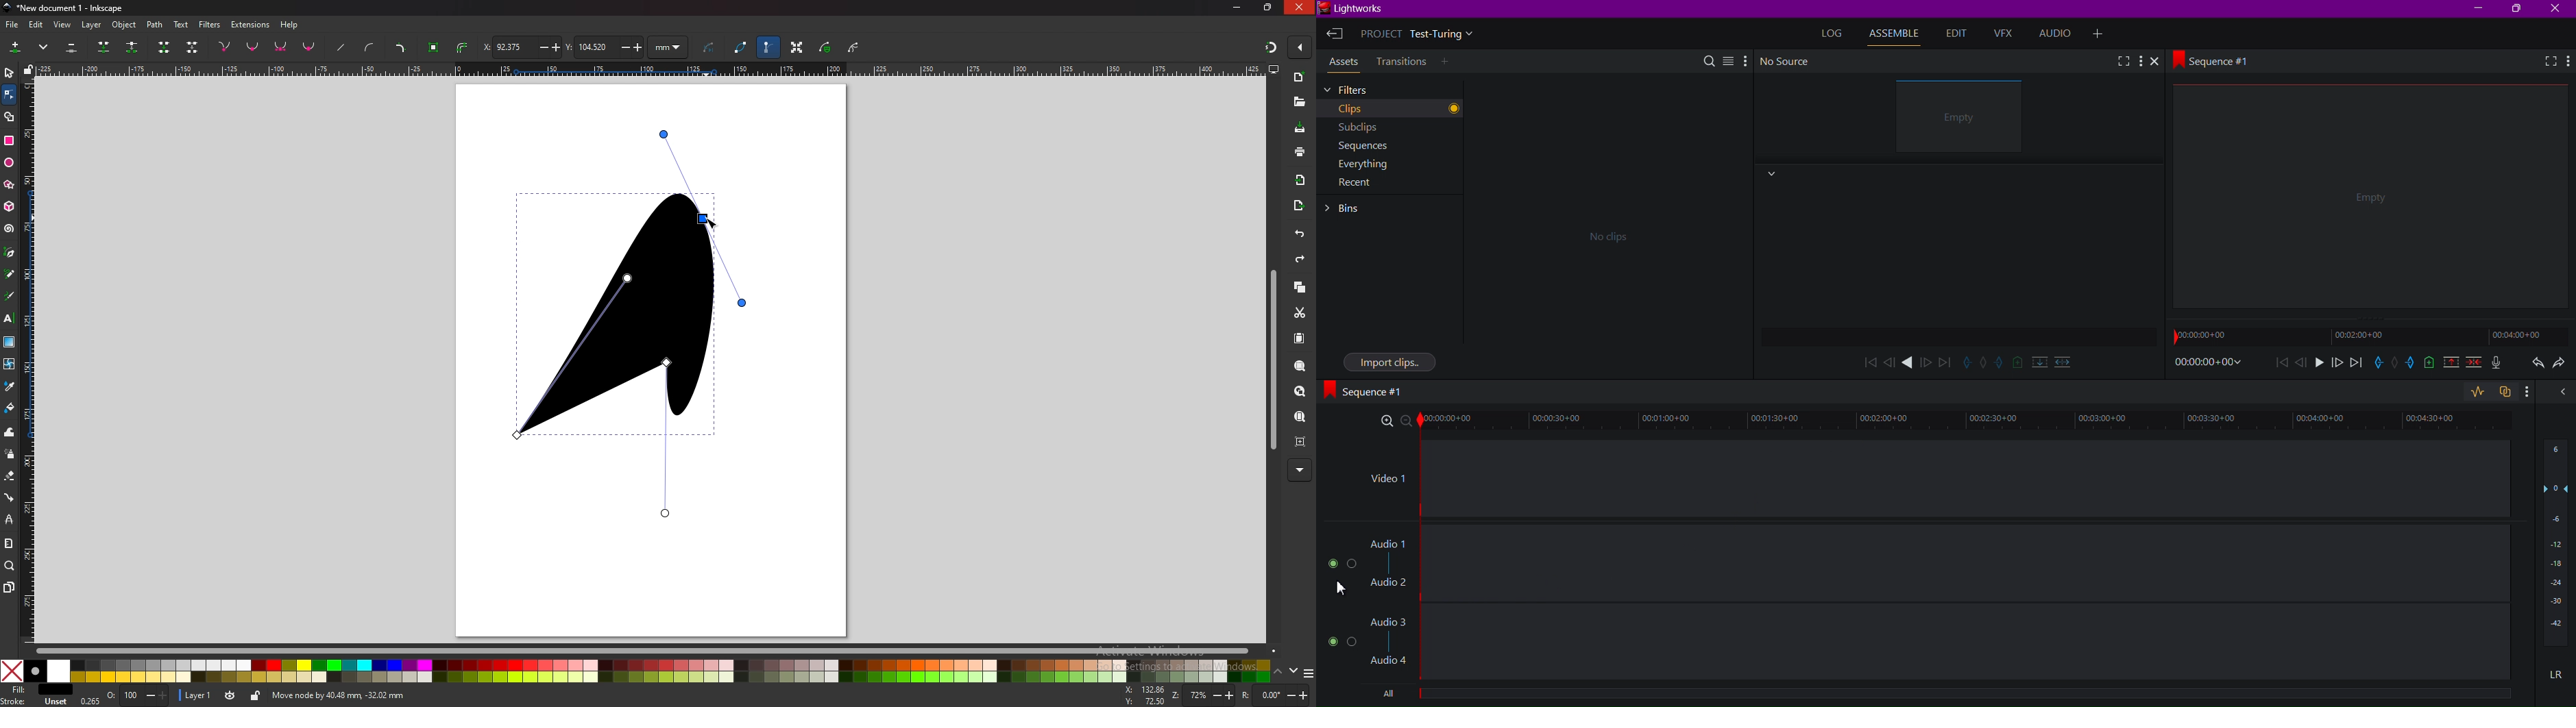 This screenshot has height=728, width=2576. I want to click on open, so click(1300, 102).